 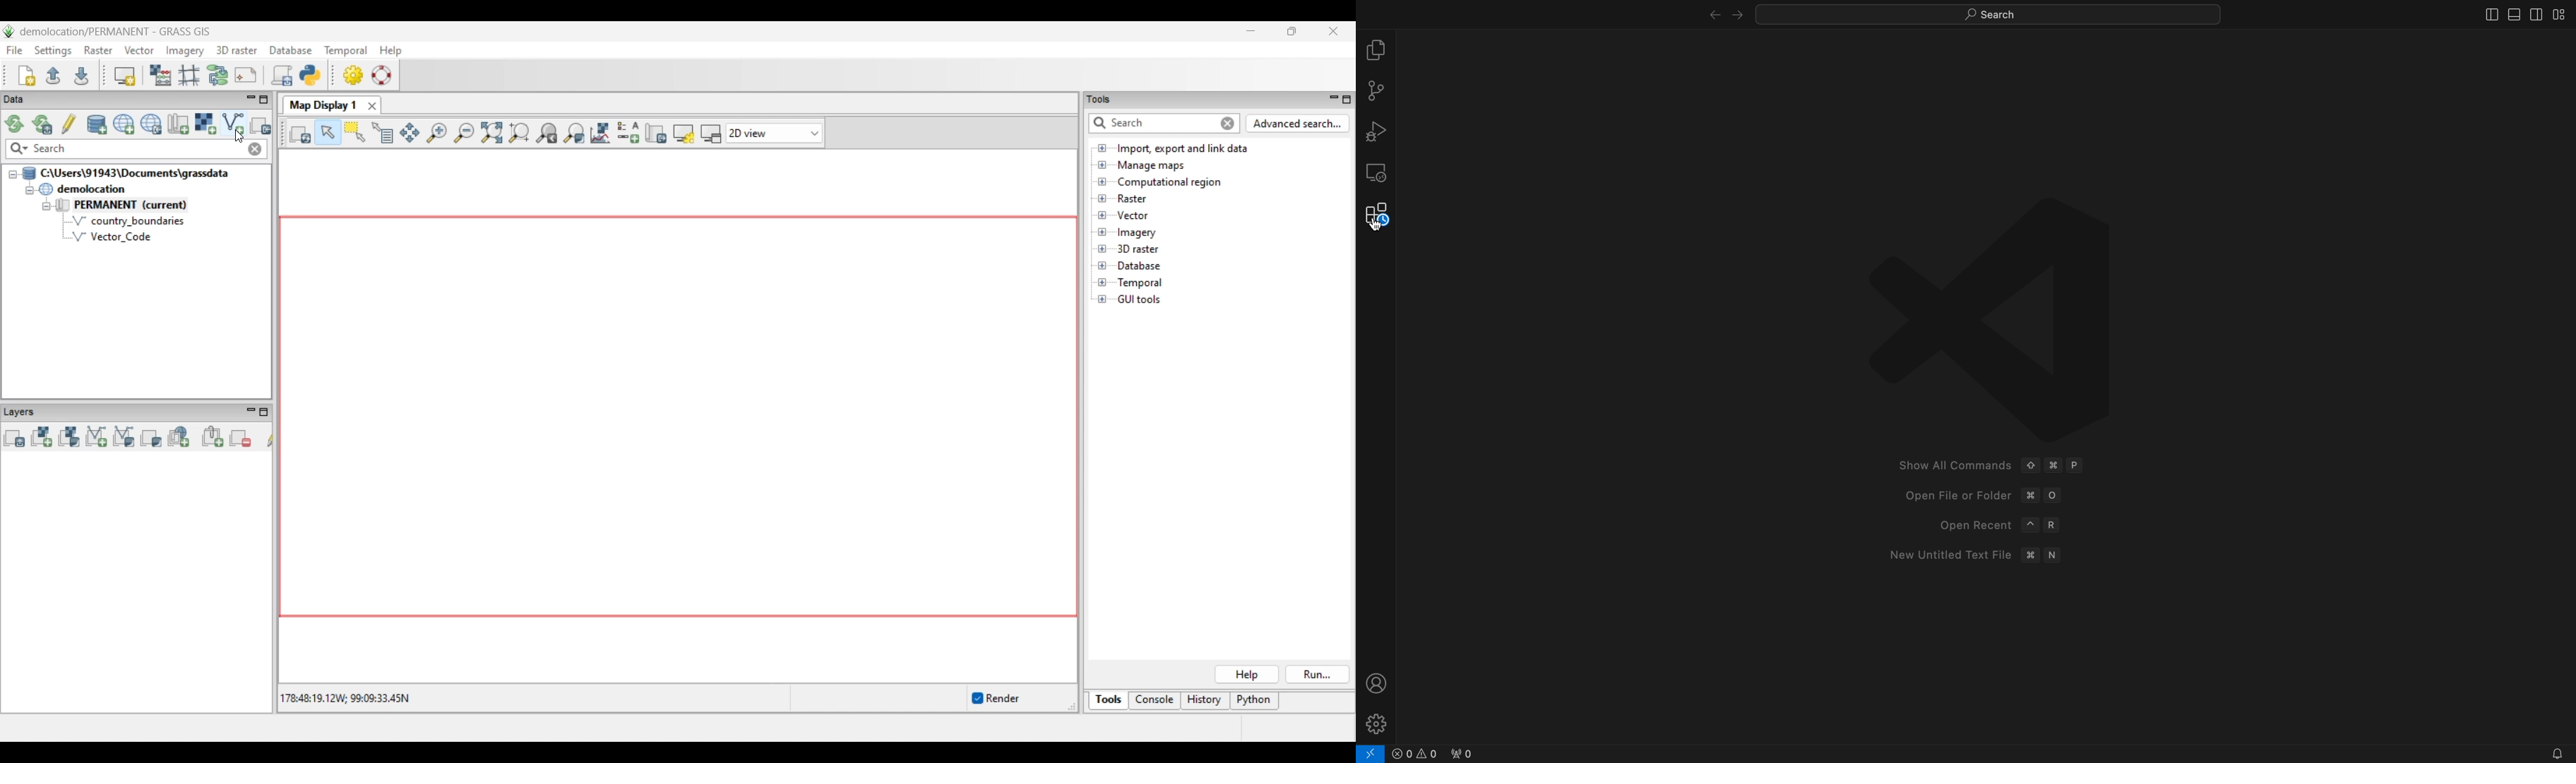 What do you see at coordinates (1376, 682) in the screenshot?
I see `profile` at bounding box center [1376, 682].